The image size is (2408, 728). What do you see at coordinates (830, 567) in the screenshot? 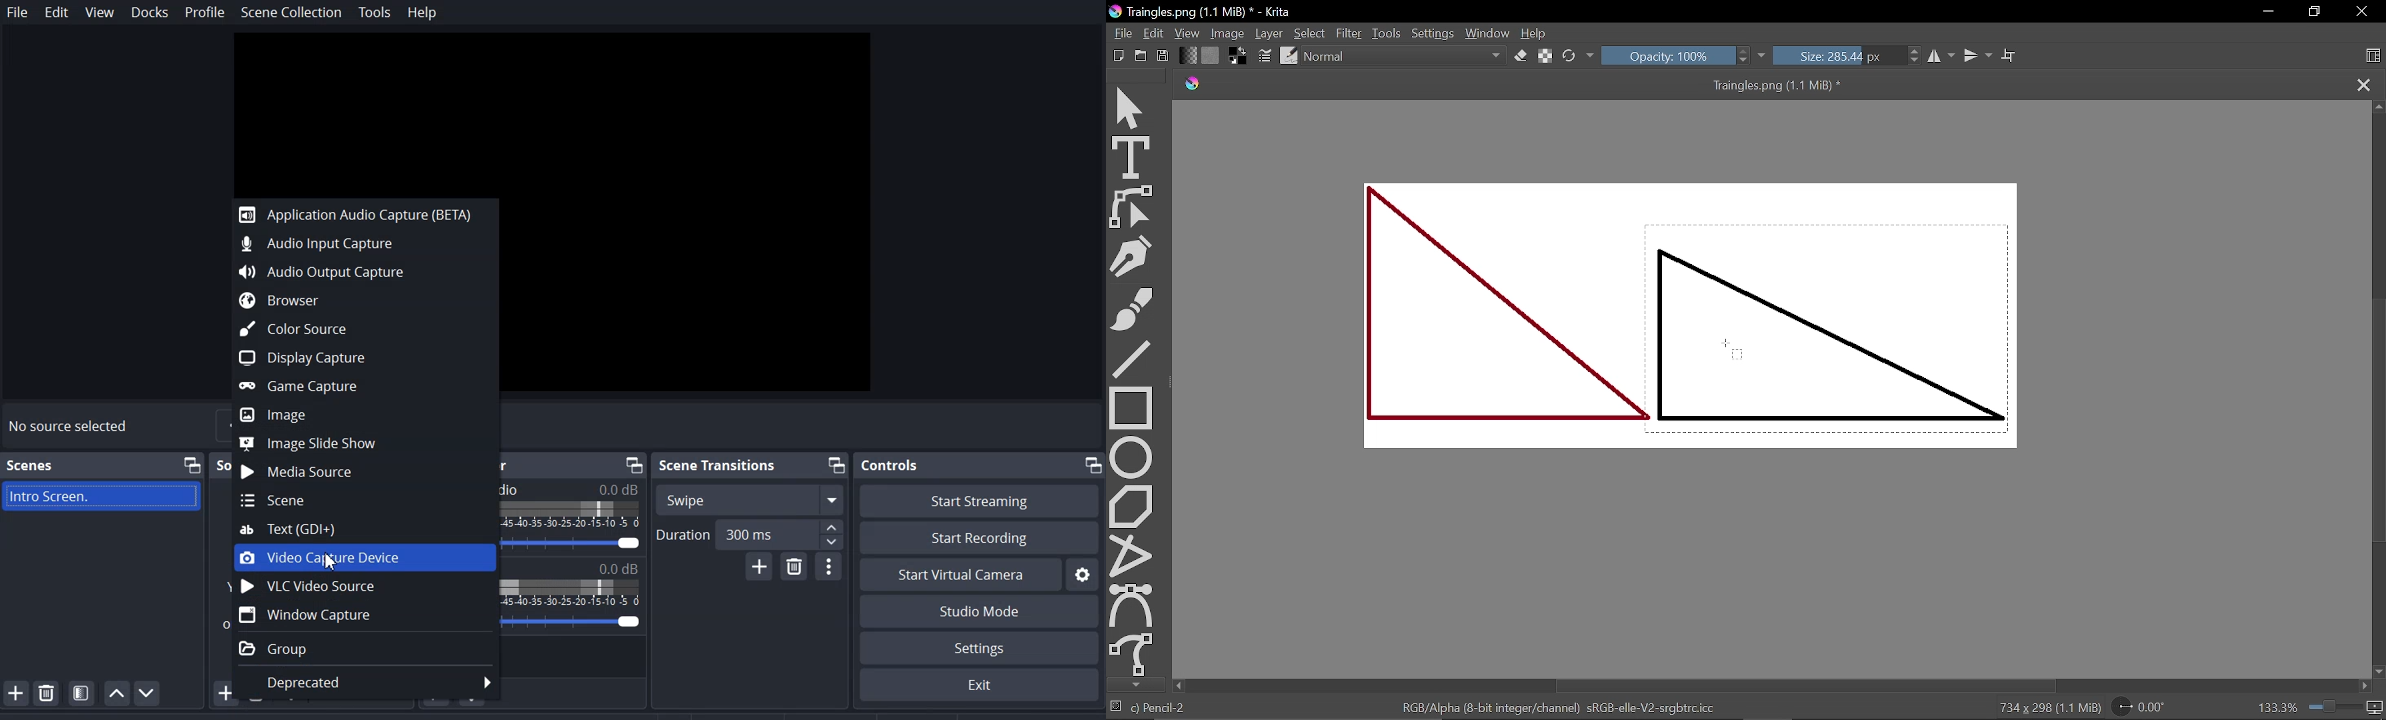
I see `Transition Properties` at bounding box center [830, 567].